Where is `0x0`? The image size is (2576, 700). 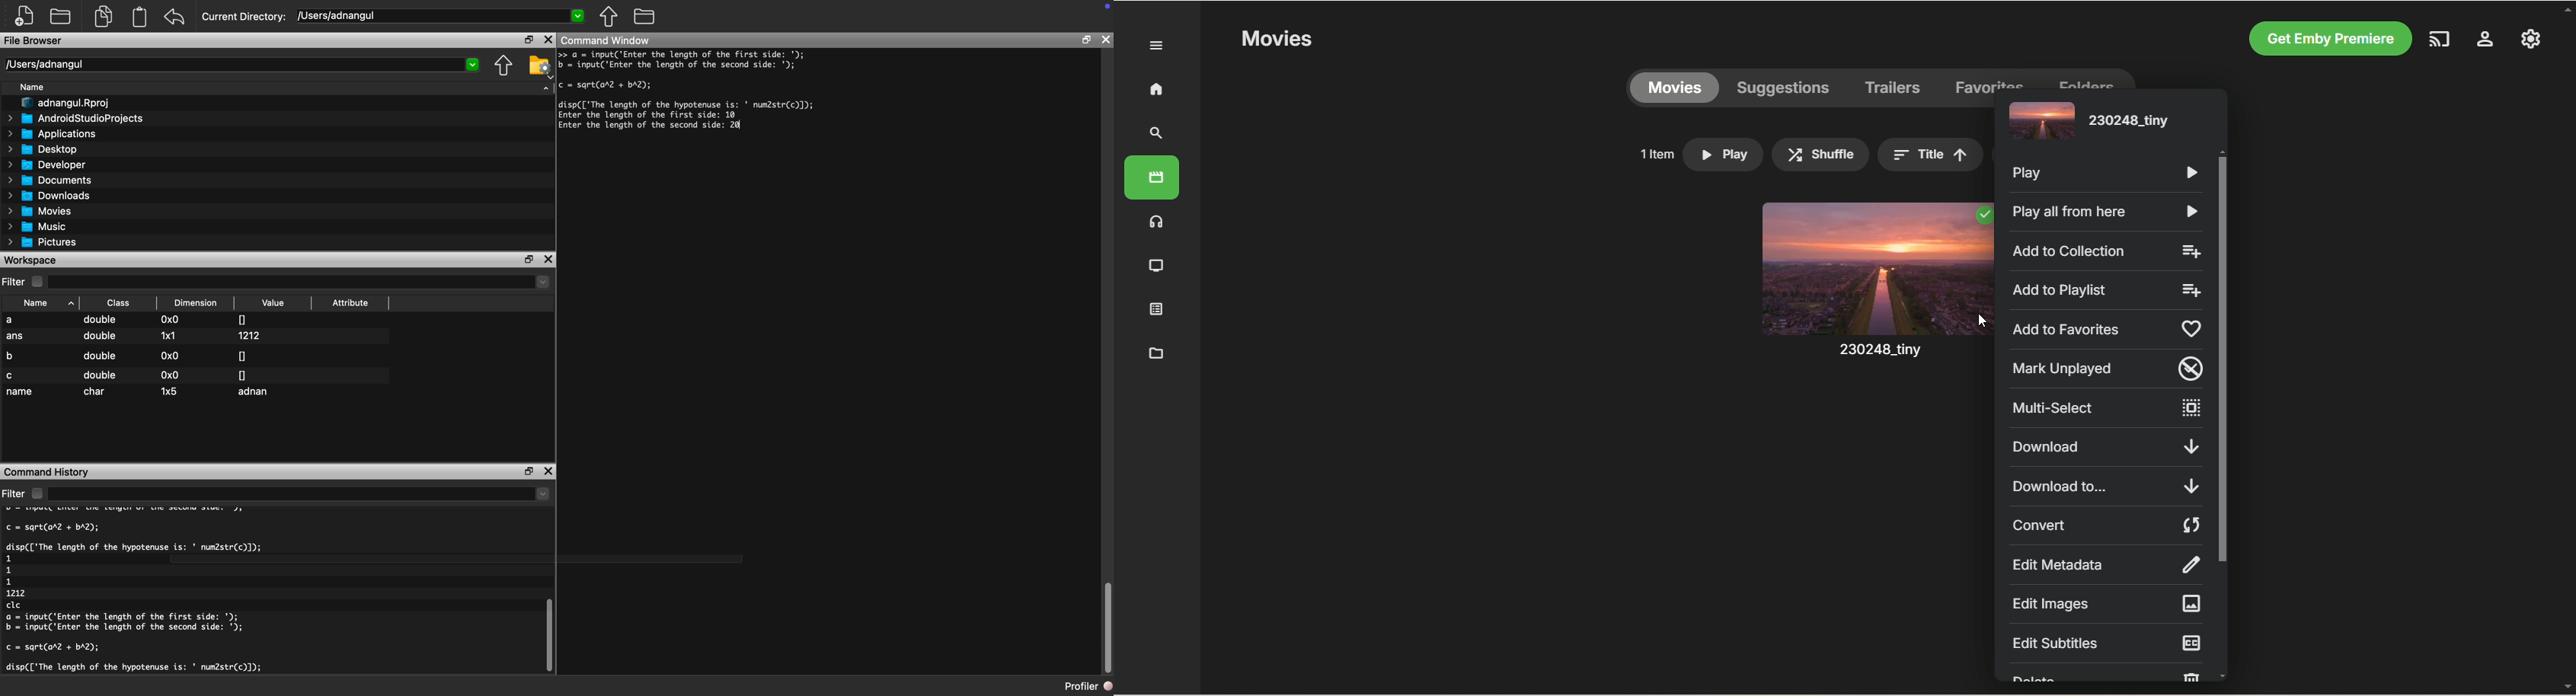
0x0 is located at coordinates (171, 321).